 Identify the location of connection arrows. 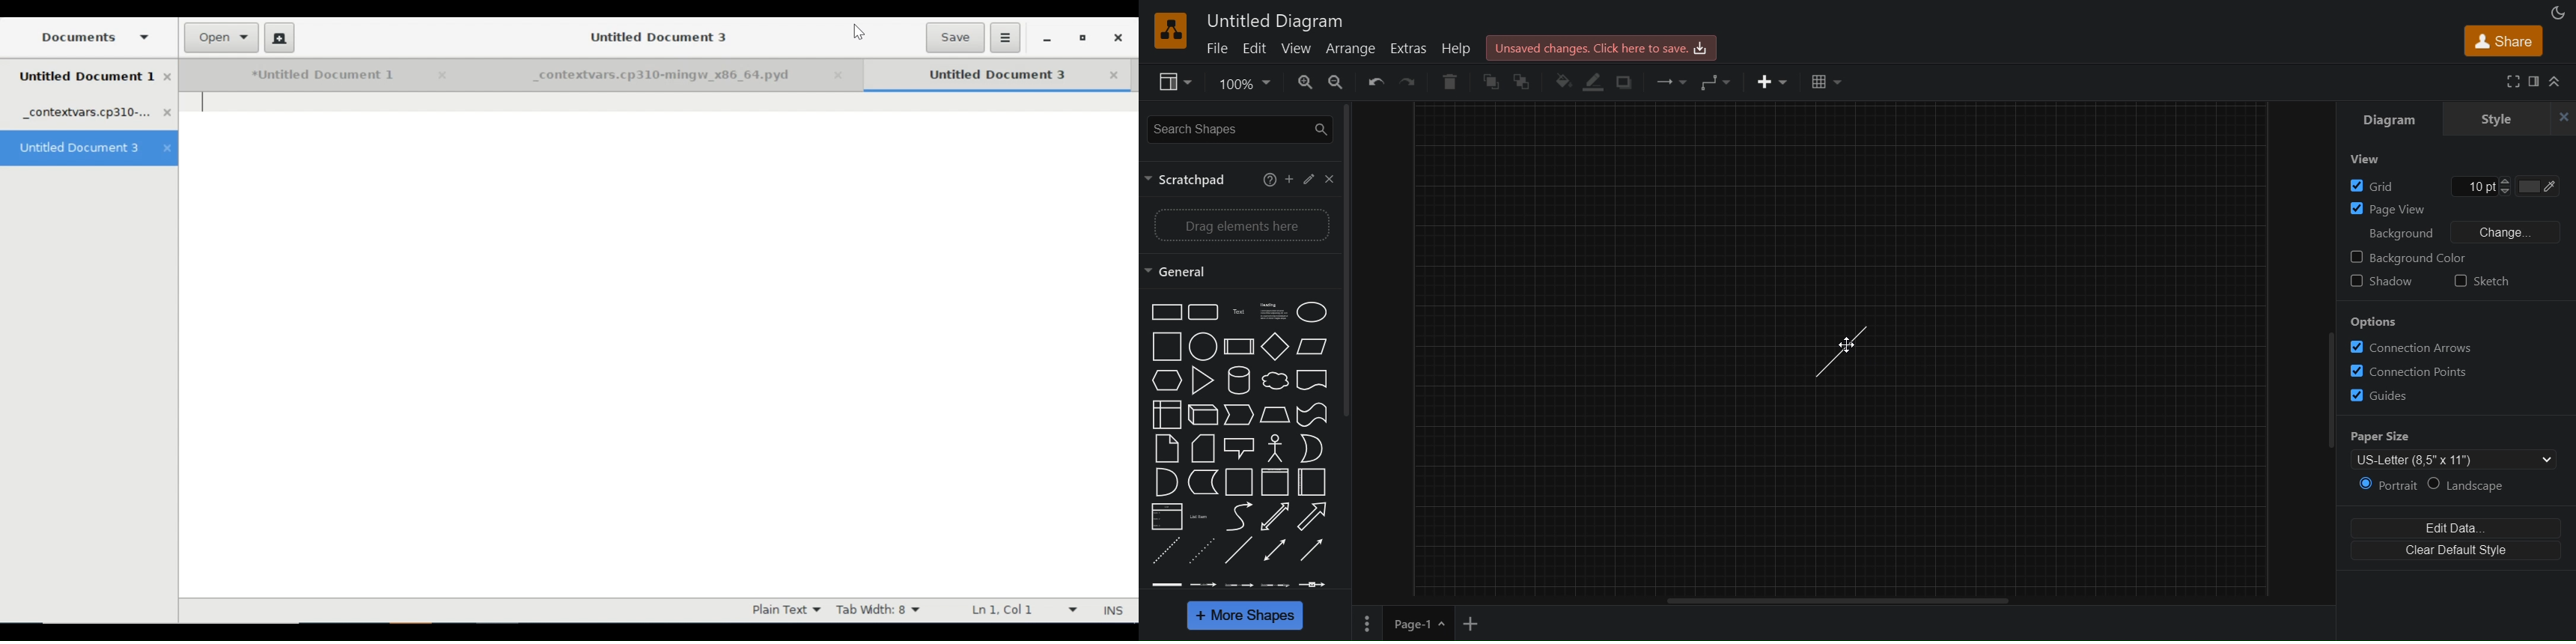
(2412, 348).